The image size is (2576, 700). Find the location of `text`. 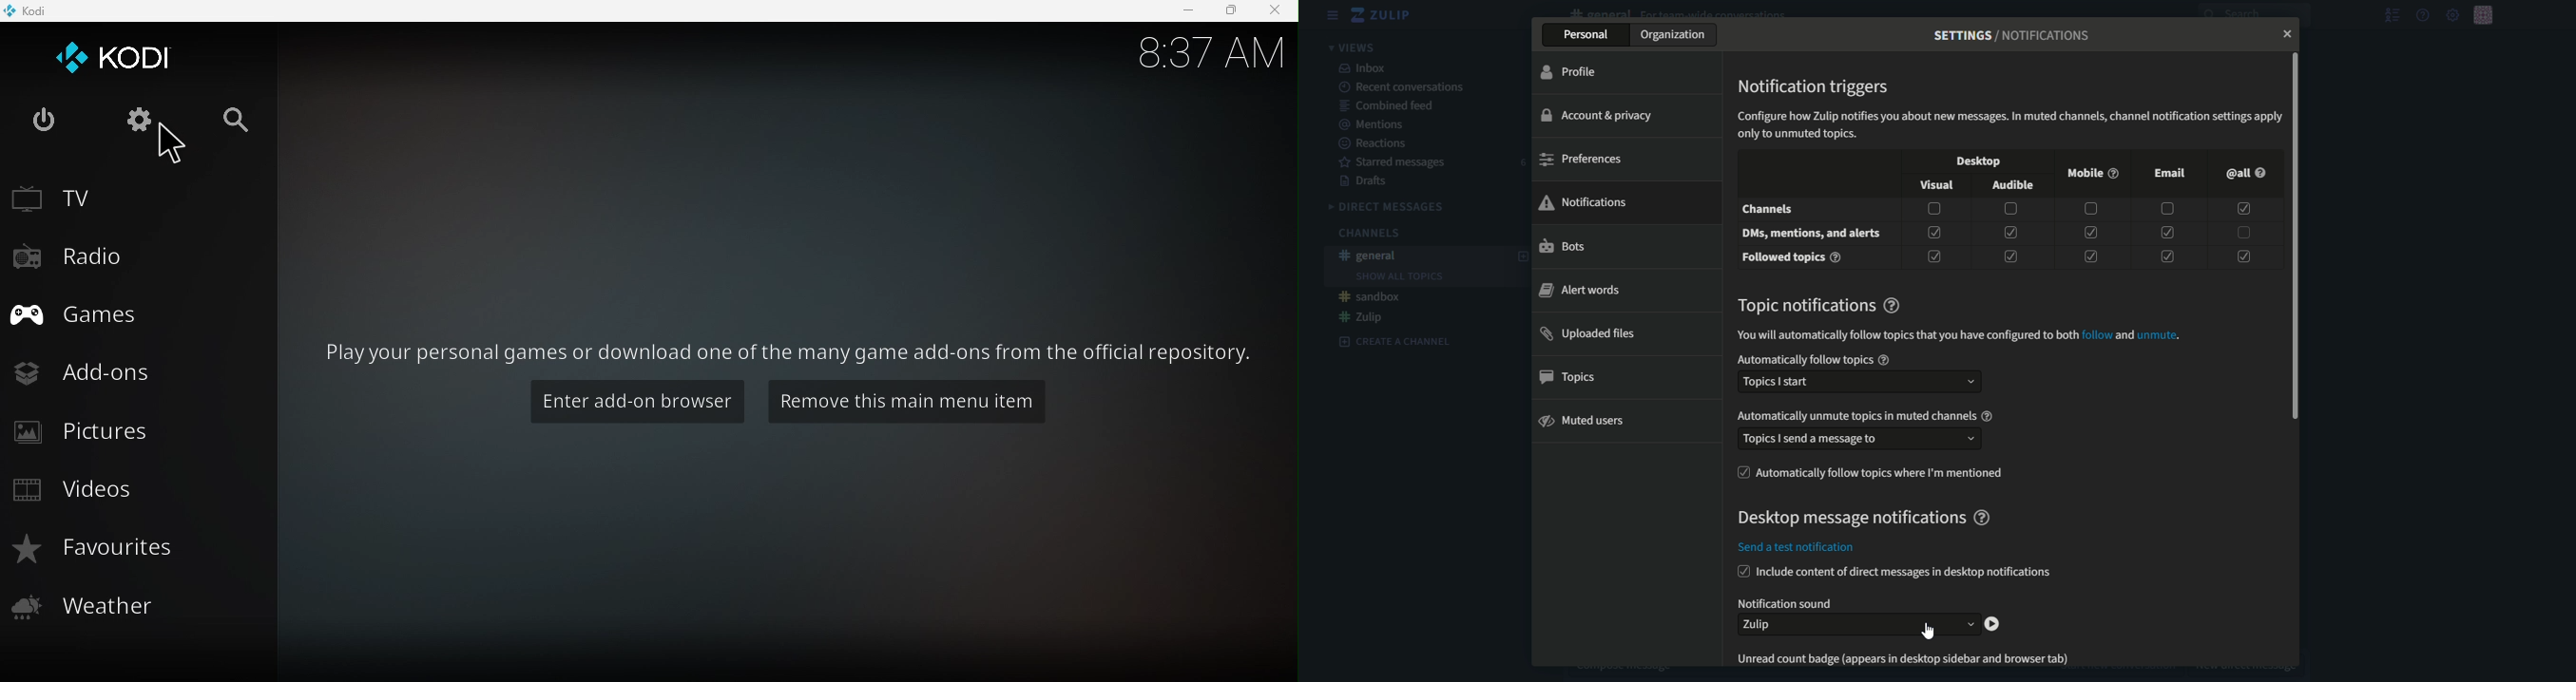

text is located at coordinates (1787, 603).